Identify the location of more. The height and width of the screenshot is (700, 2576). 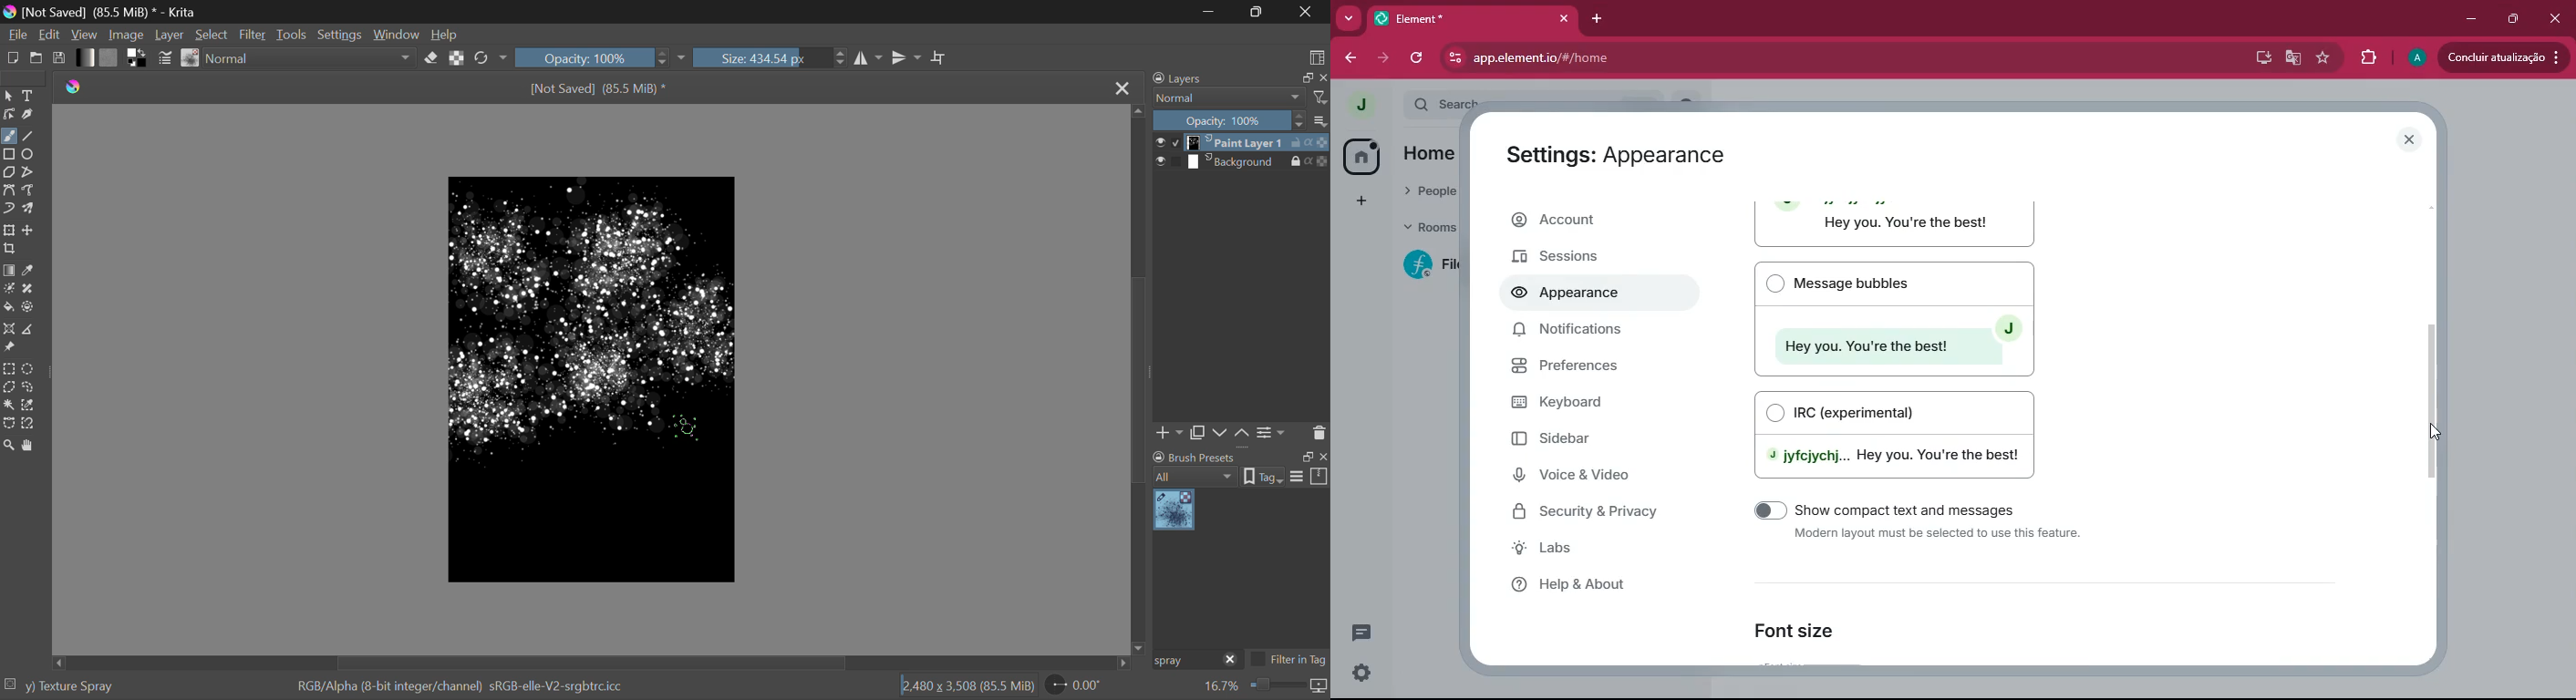
(1322, 120).